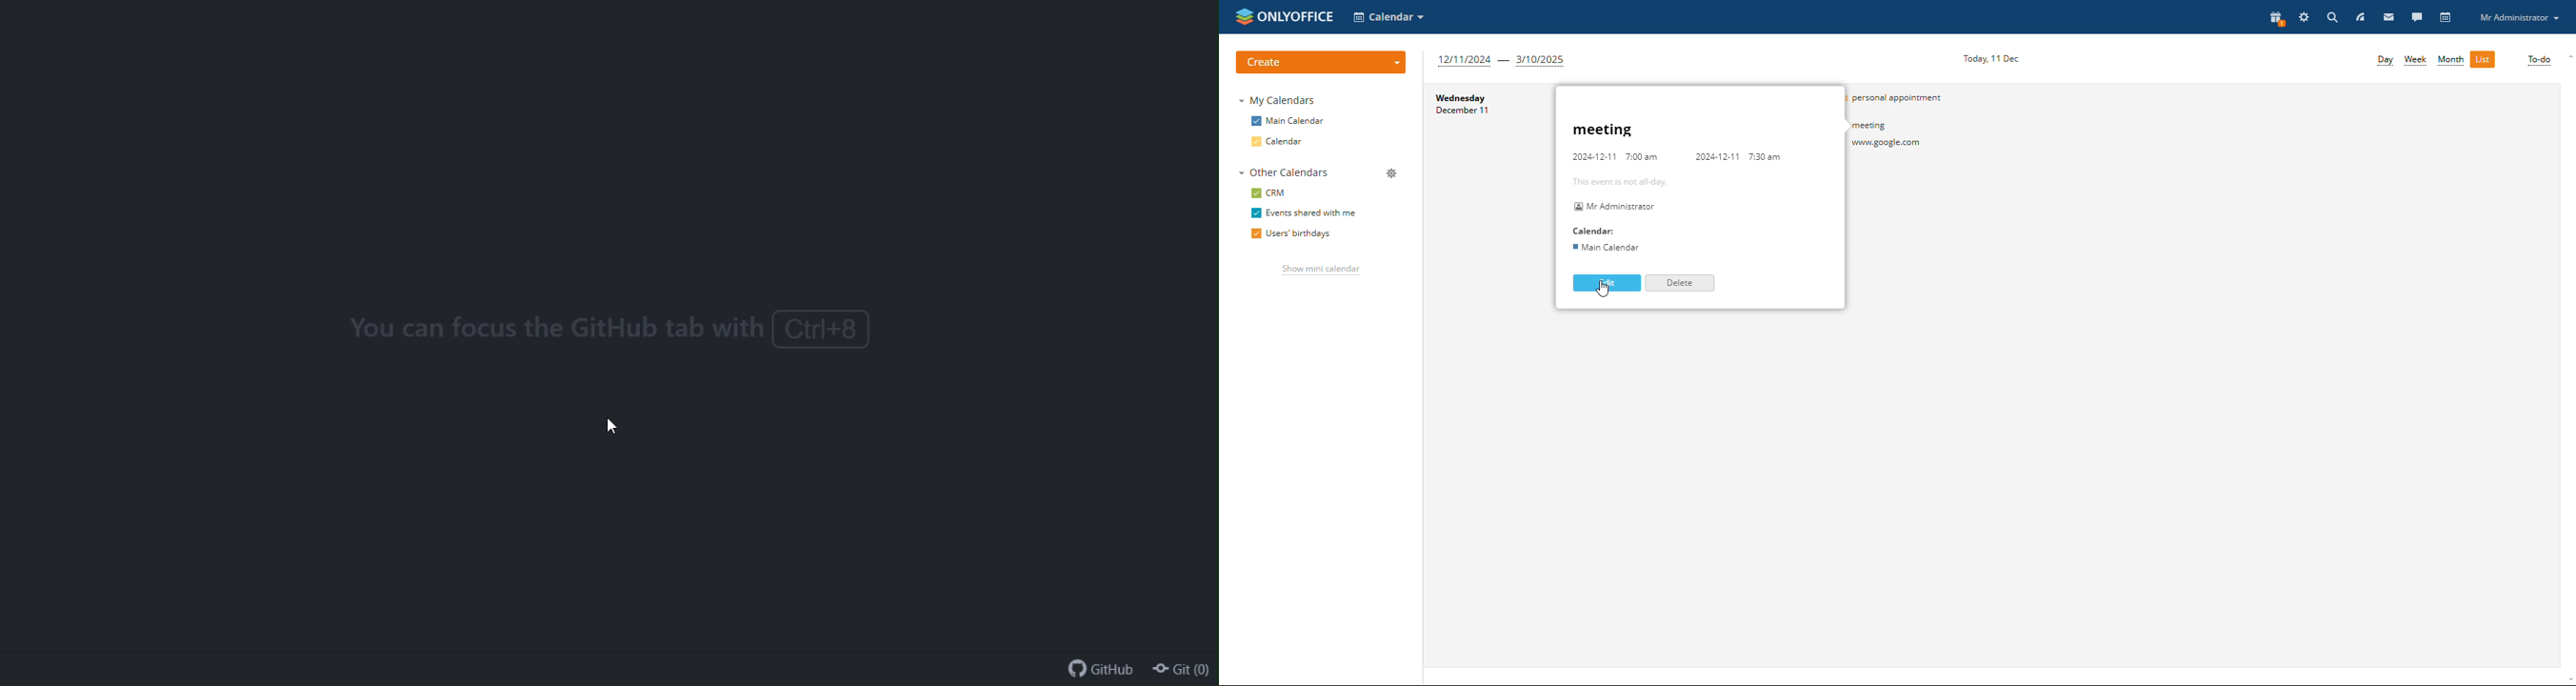 This screenshot has height=700, width=2576. I want to click on my calendars, so click(1278, 100).